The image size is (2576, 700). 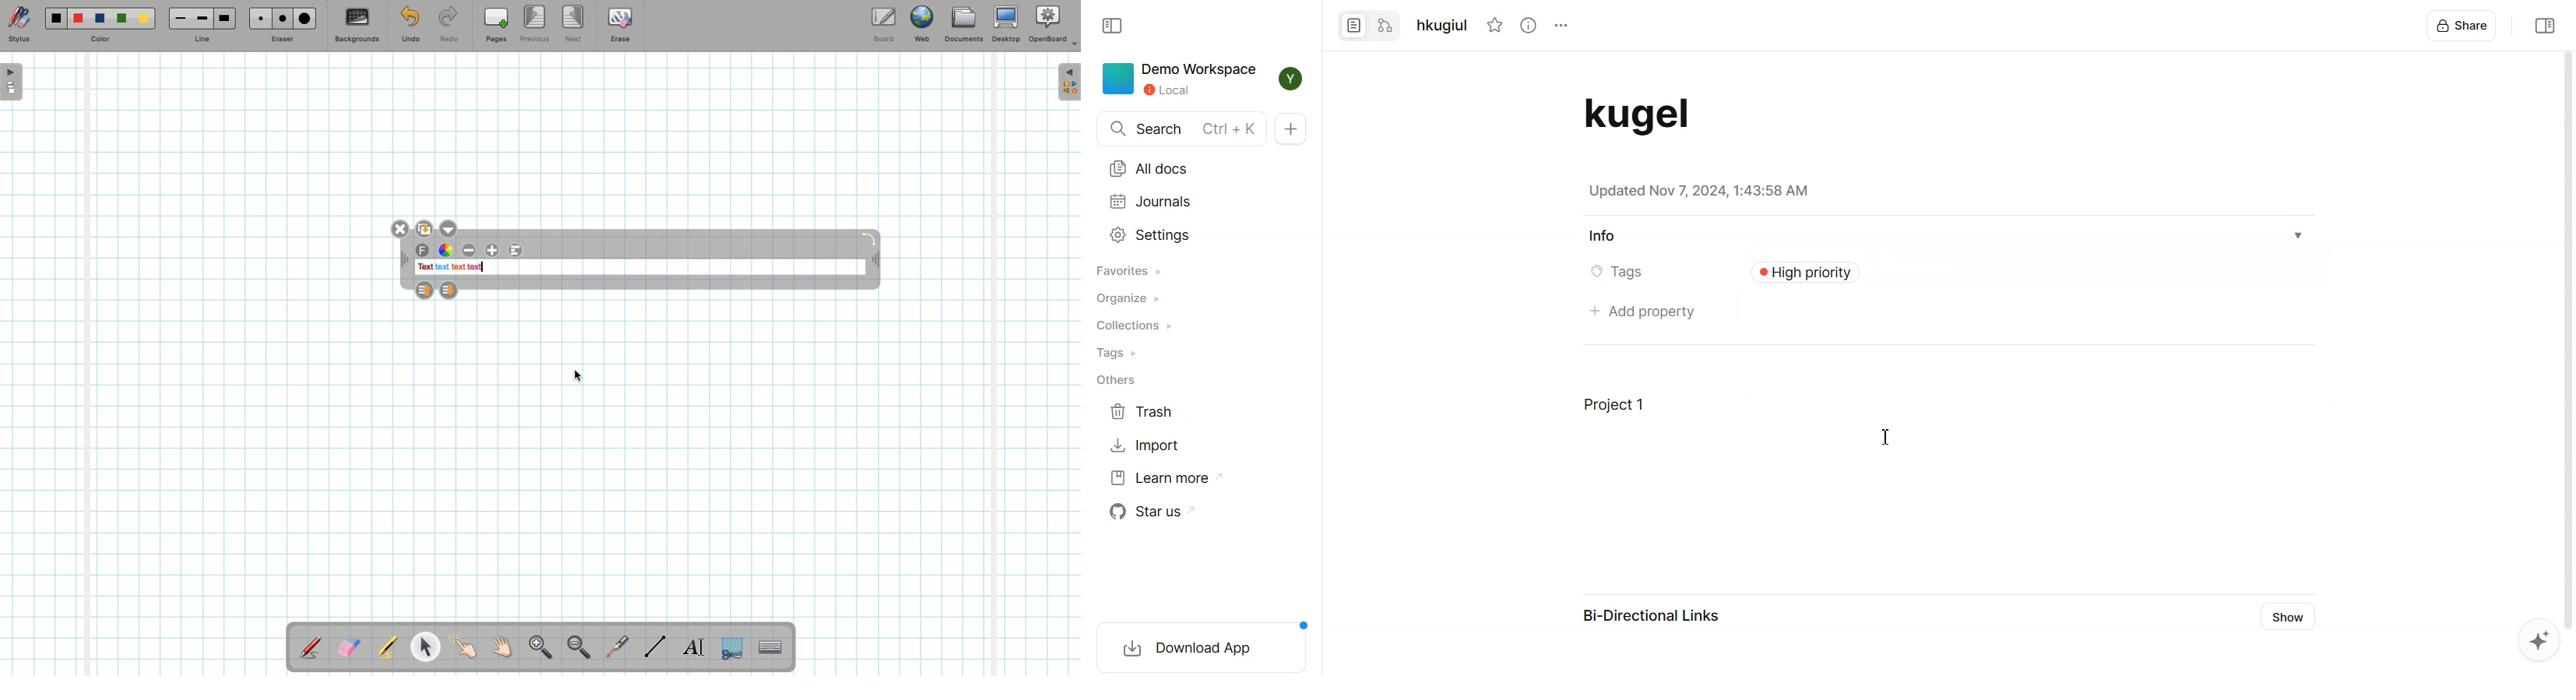 What do you see at coordinates (1612, 406) in the screenshot?
I see `Project 1` at bounding box center [1612, 406].